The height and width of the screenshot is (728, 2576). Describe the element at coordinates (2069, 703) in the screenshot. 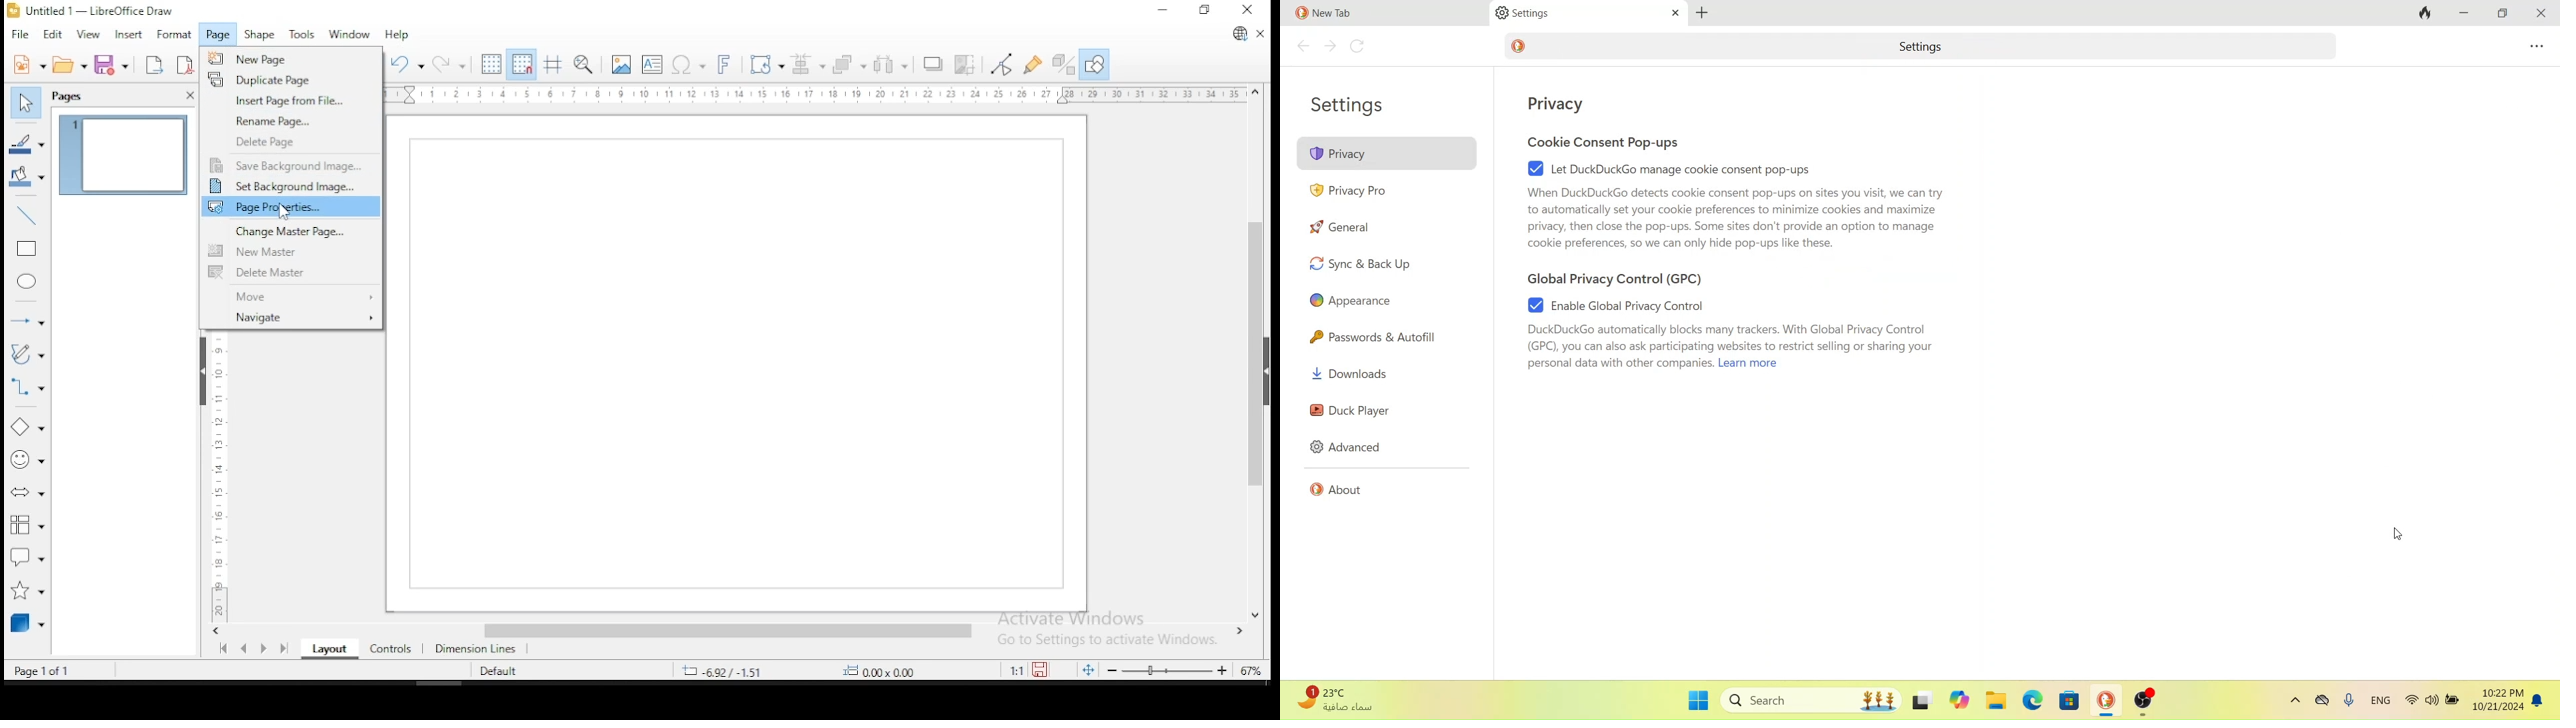

I see `windows store` at that location.